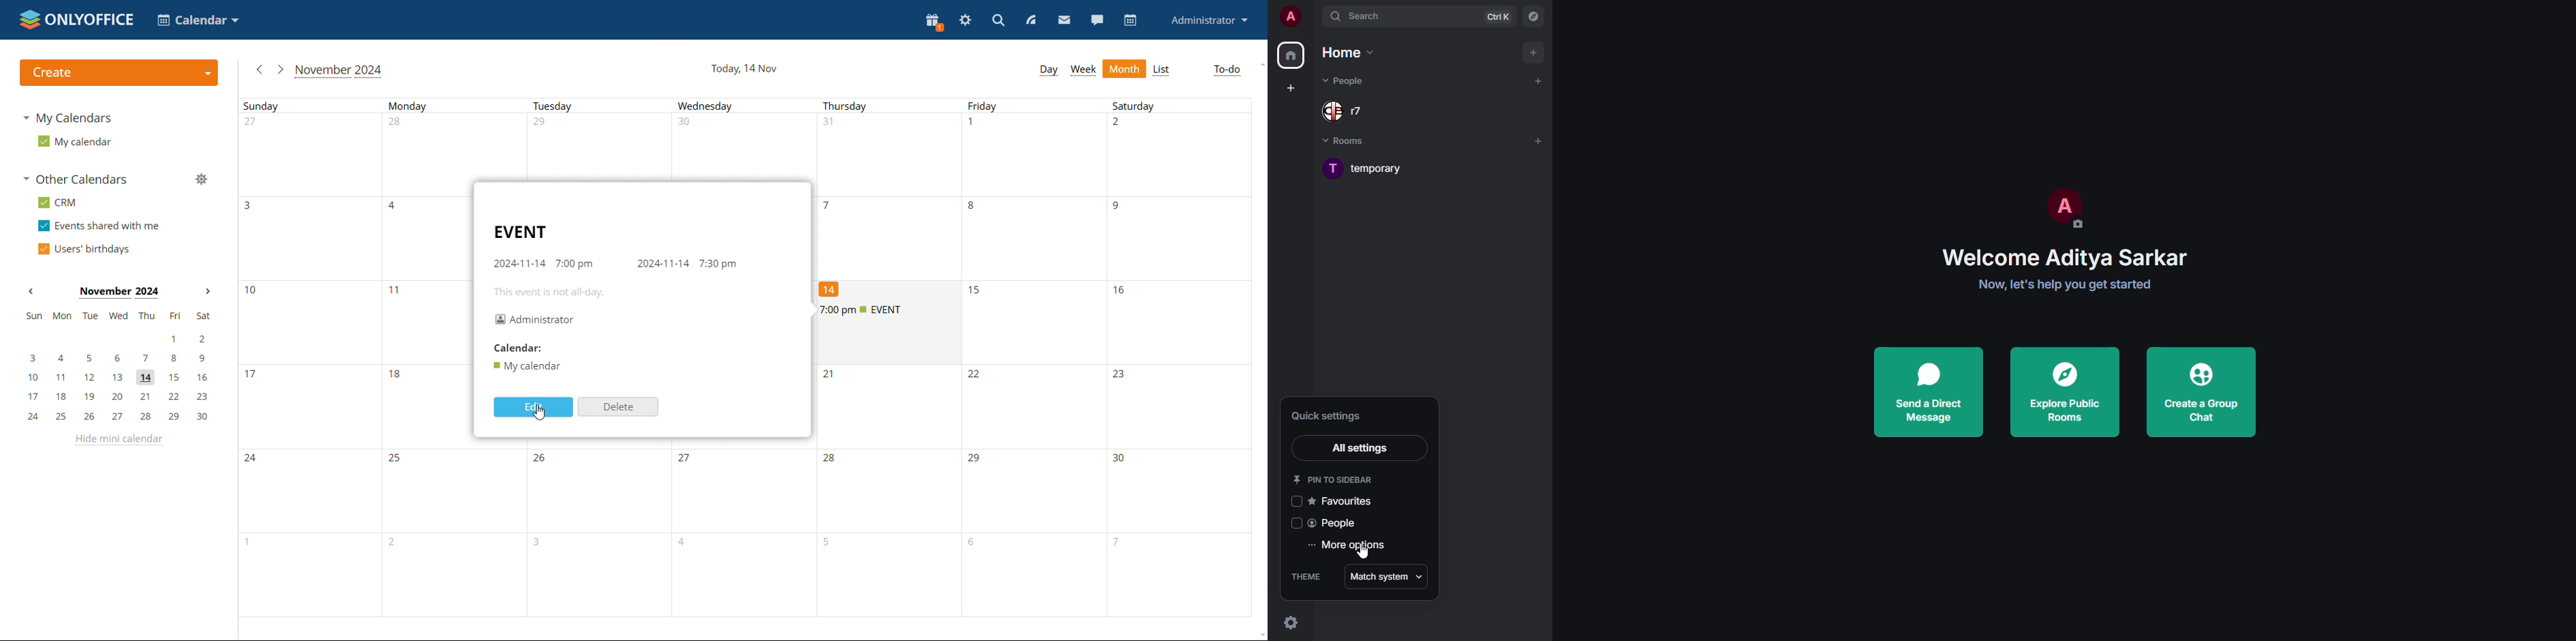  What do you see at coordinates (30, 291) in the screenshot?
I see `previous month` at bounding box center [30, 291].